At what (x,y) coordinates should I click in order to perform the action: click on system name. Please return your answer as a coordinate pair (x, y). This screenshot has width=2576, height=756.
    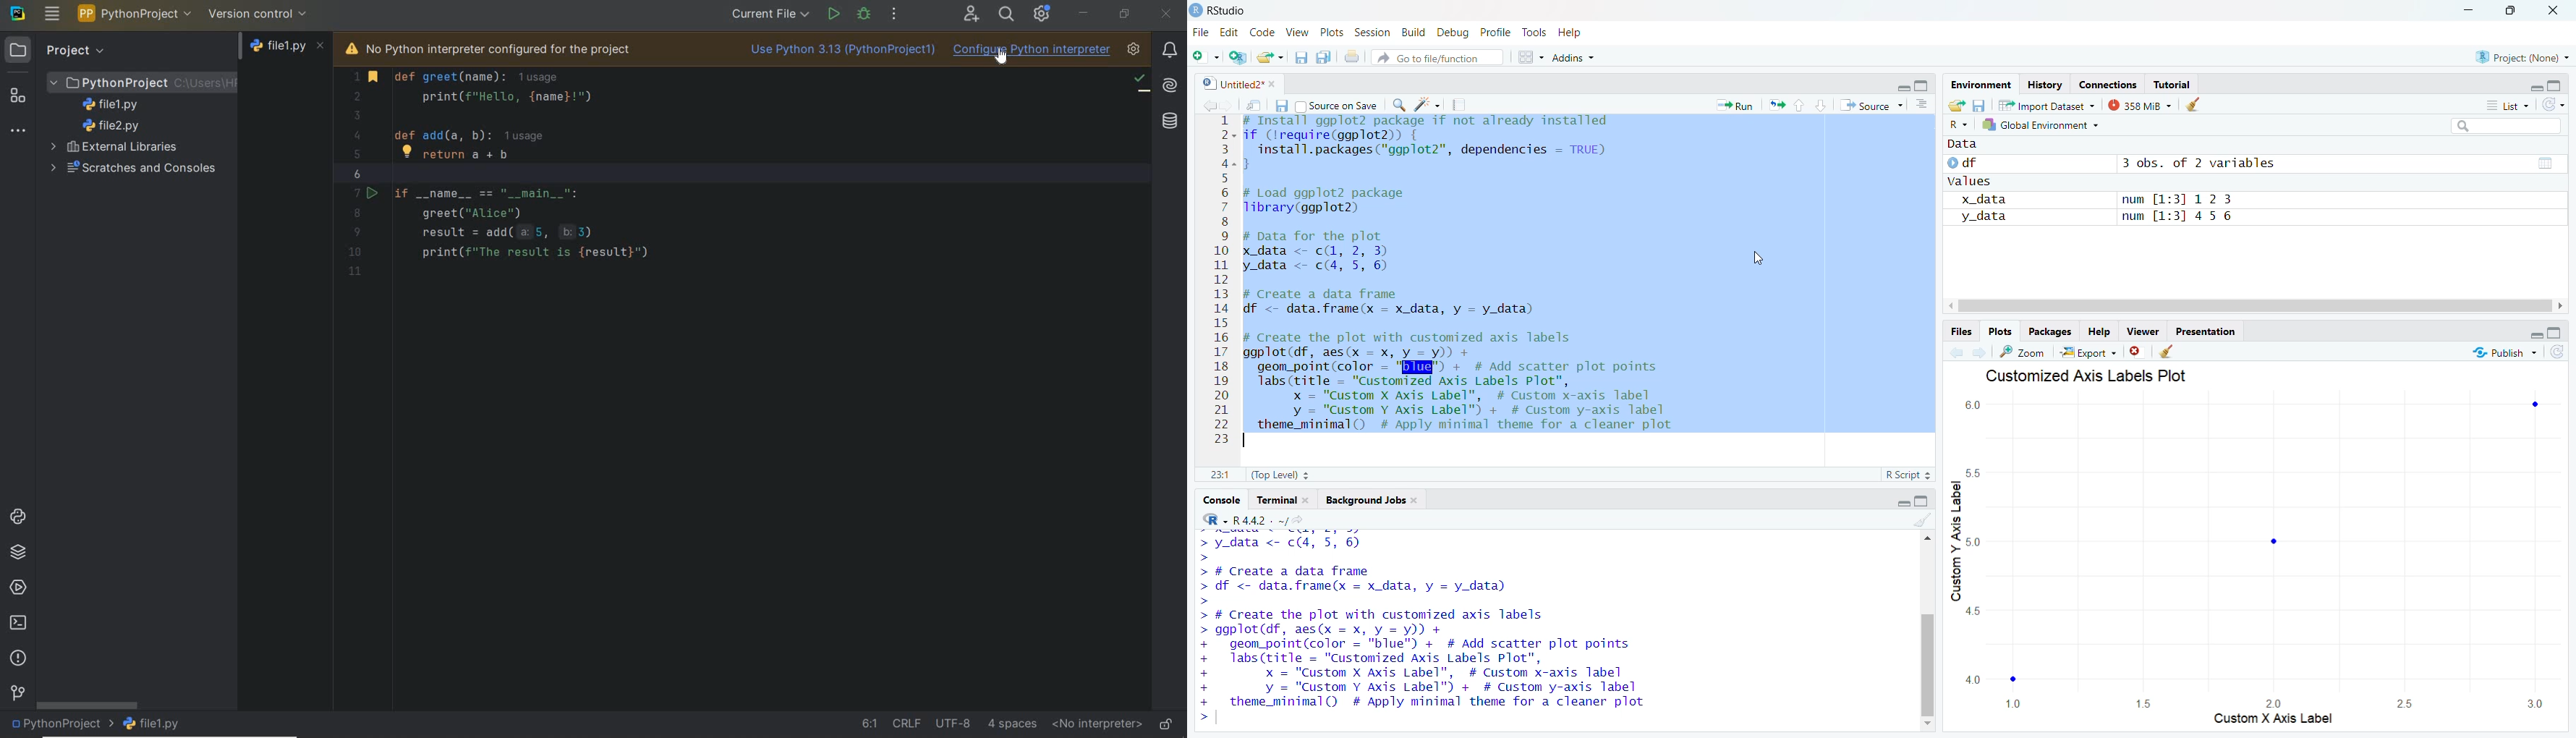
    Looking at the image, I should click on (18, 13).